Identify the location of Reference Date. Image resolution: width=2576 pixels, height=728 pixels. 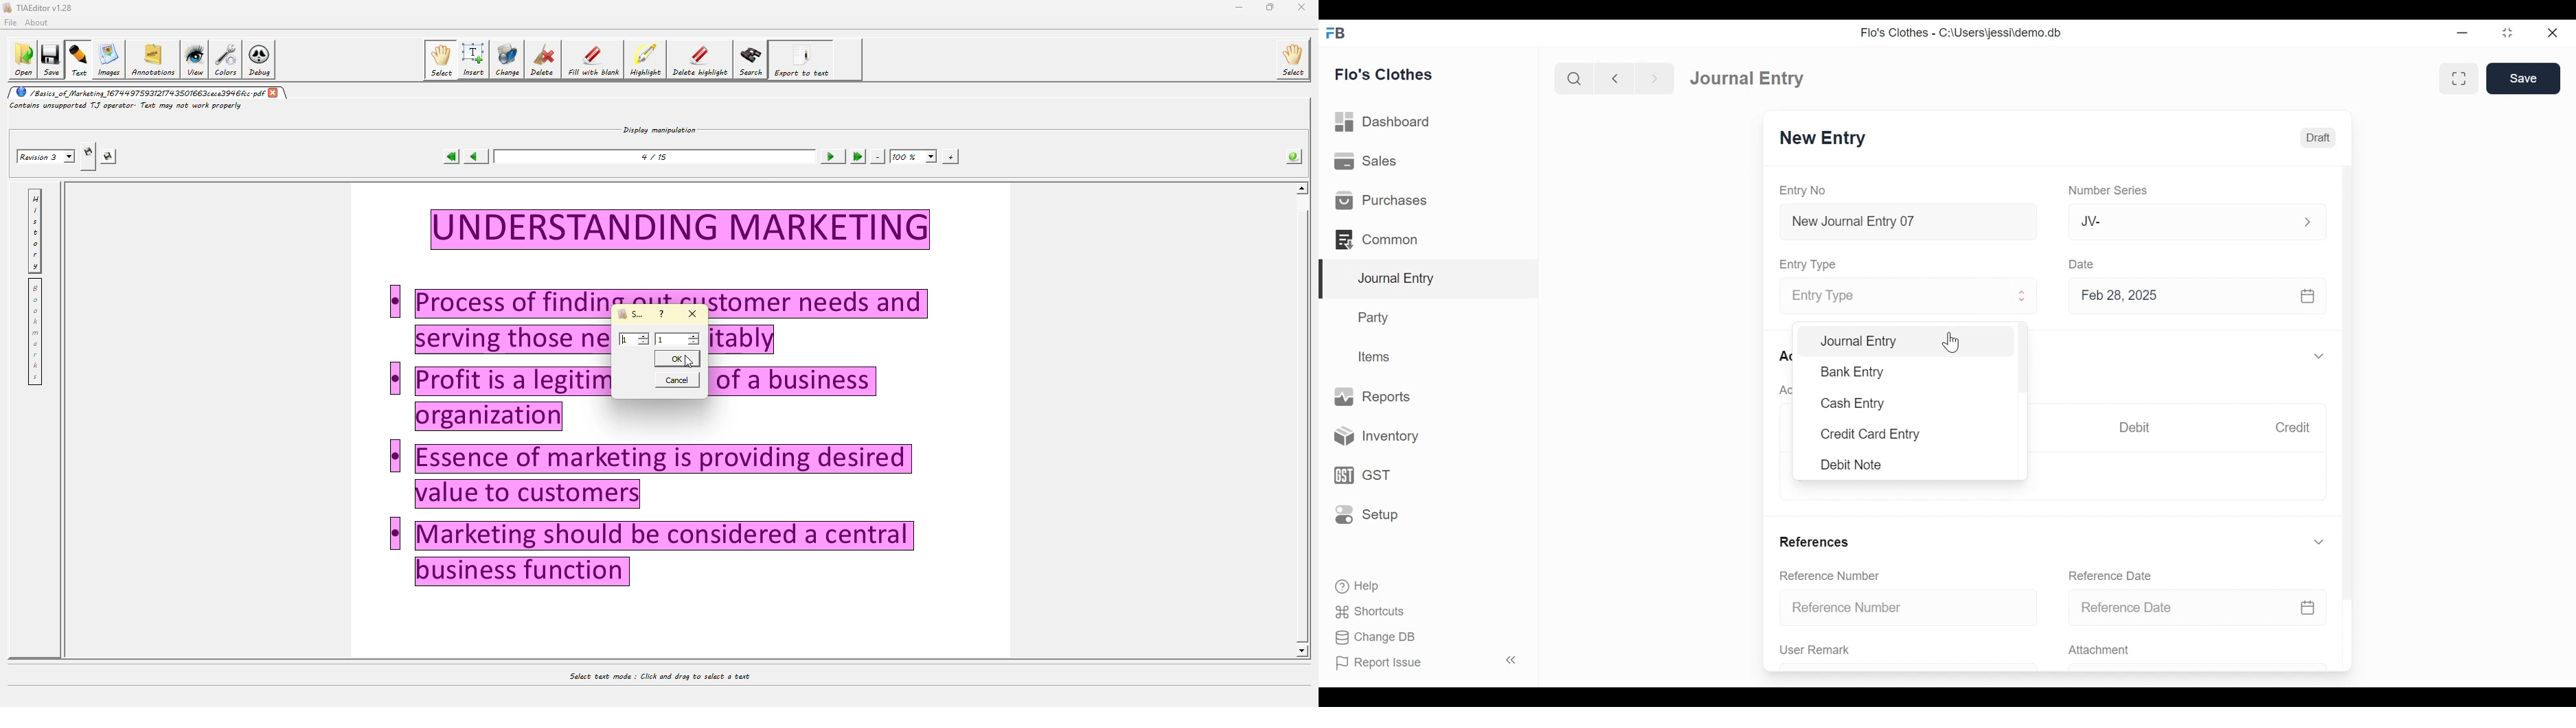
(2194, 608).